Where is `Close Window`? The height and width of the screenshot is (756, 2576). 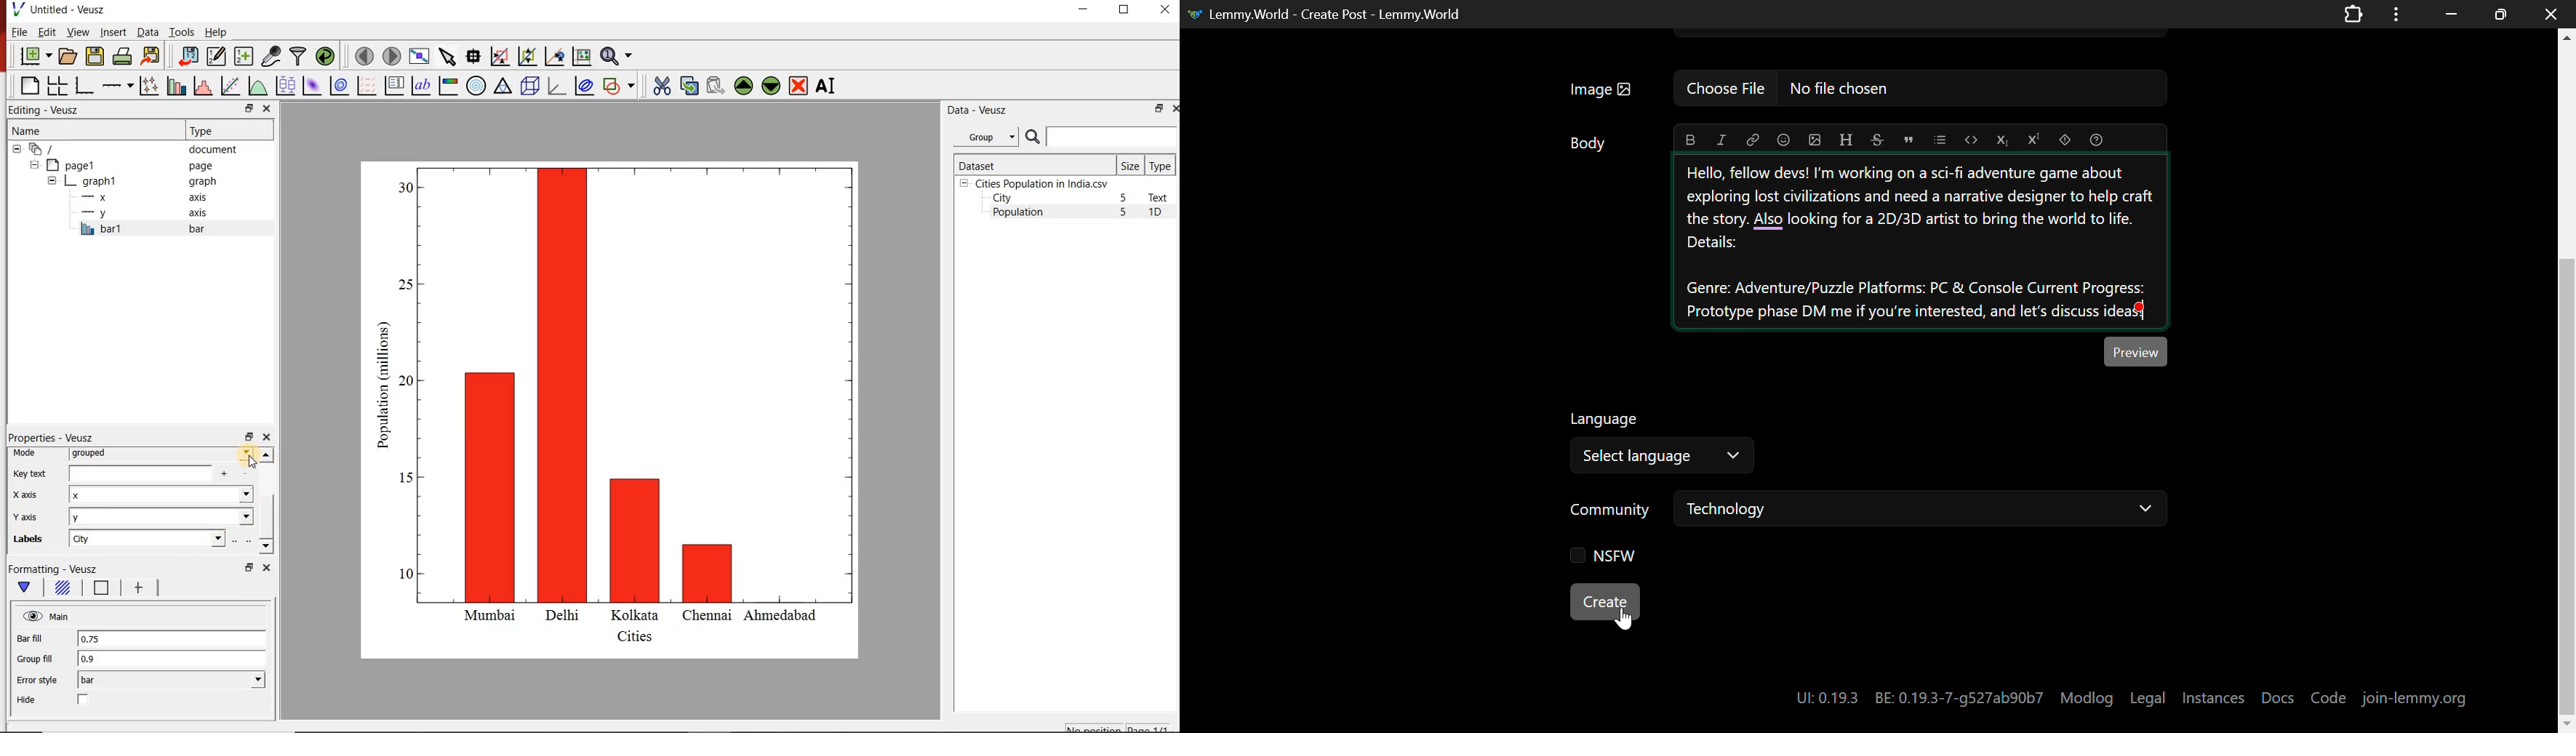 Close Window is located at coordinates (2547, 15).